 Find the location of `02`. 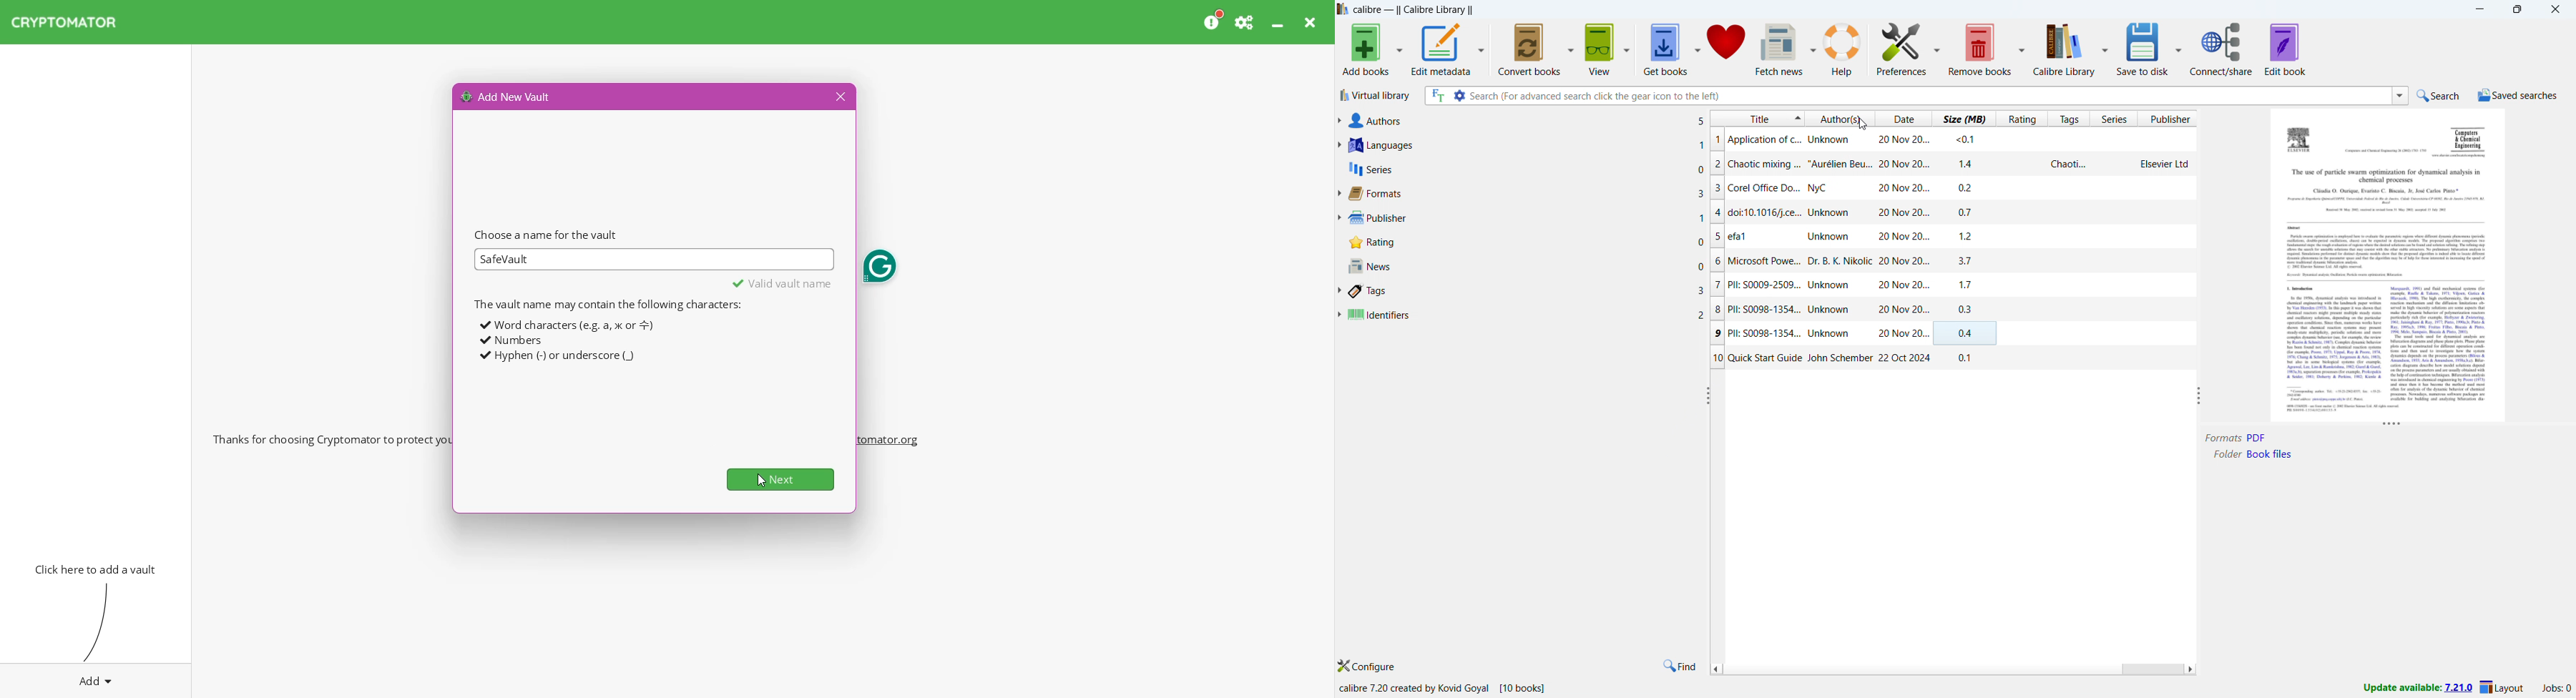

02 is located at coordinates (1969, 187).